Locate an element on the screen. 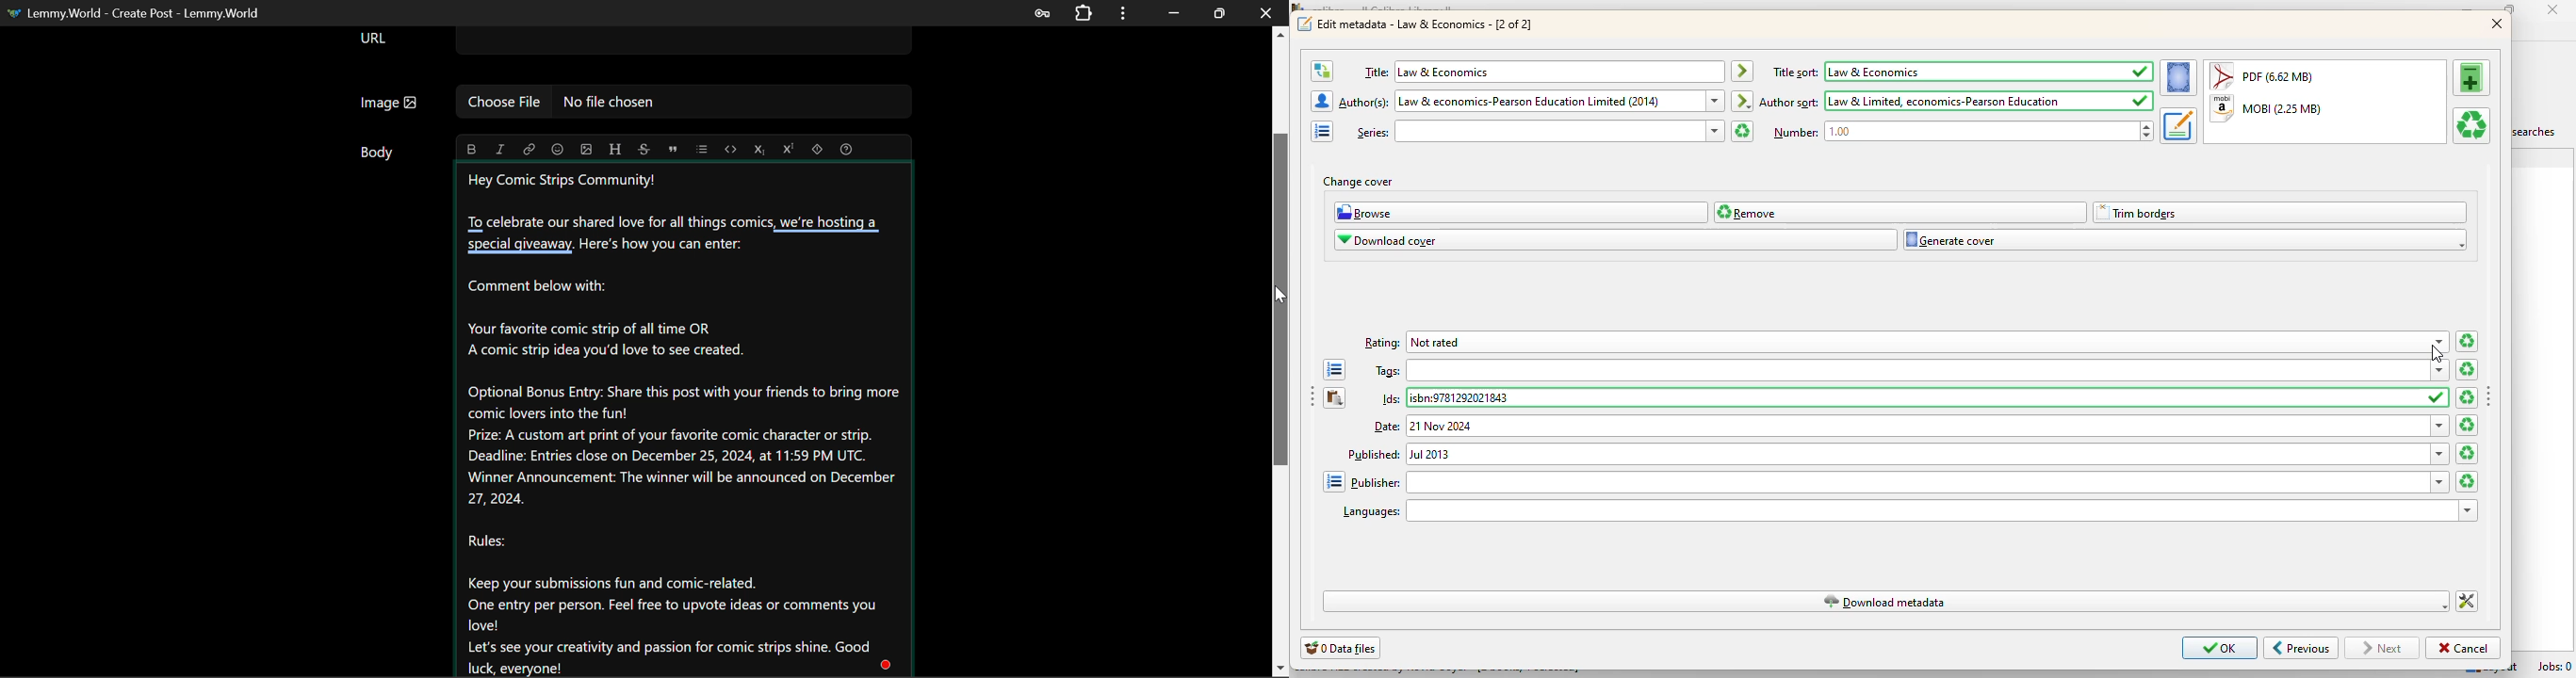  open the tag editor is located at coordinates (1335, 370).